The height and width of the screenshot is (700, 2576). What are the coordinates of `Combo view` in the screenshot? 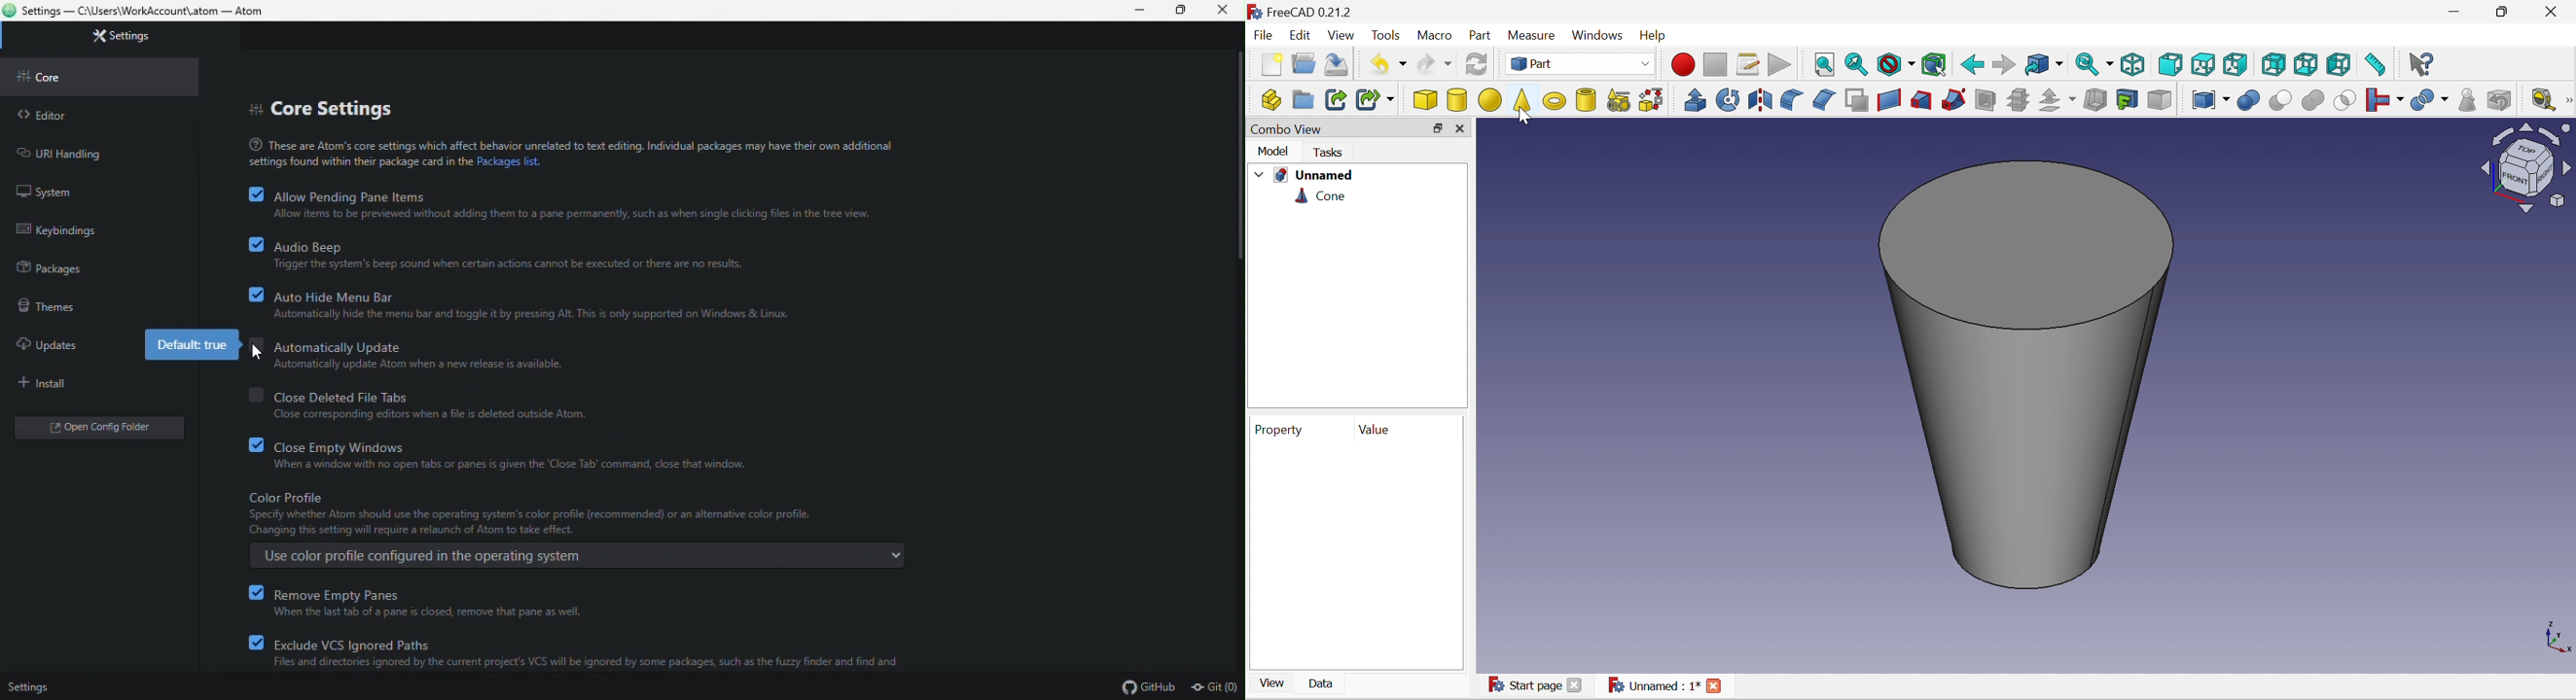 It's located at (1287, 128).